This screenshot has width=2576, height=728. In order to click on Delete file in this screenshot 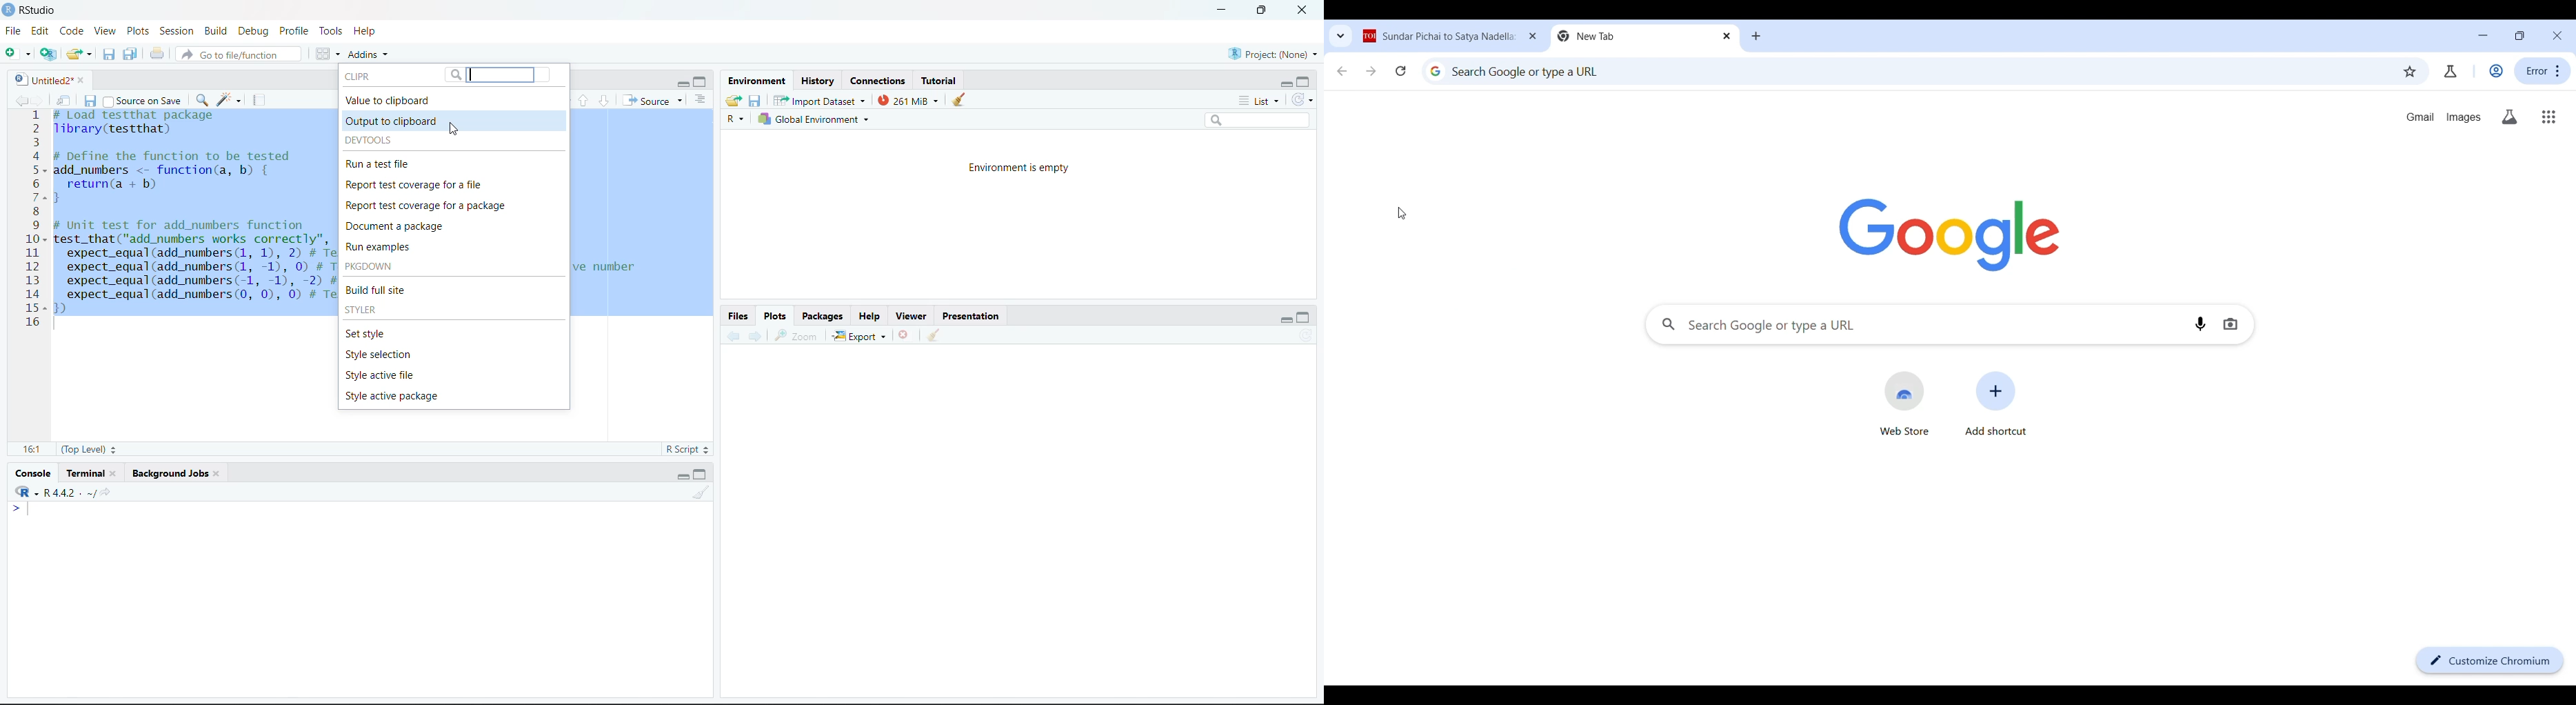, I will do `click(906, 335)`.